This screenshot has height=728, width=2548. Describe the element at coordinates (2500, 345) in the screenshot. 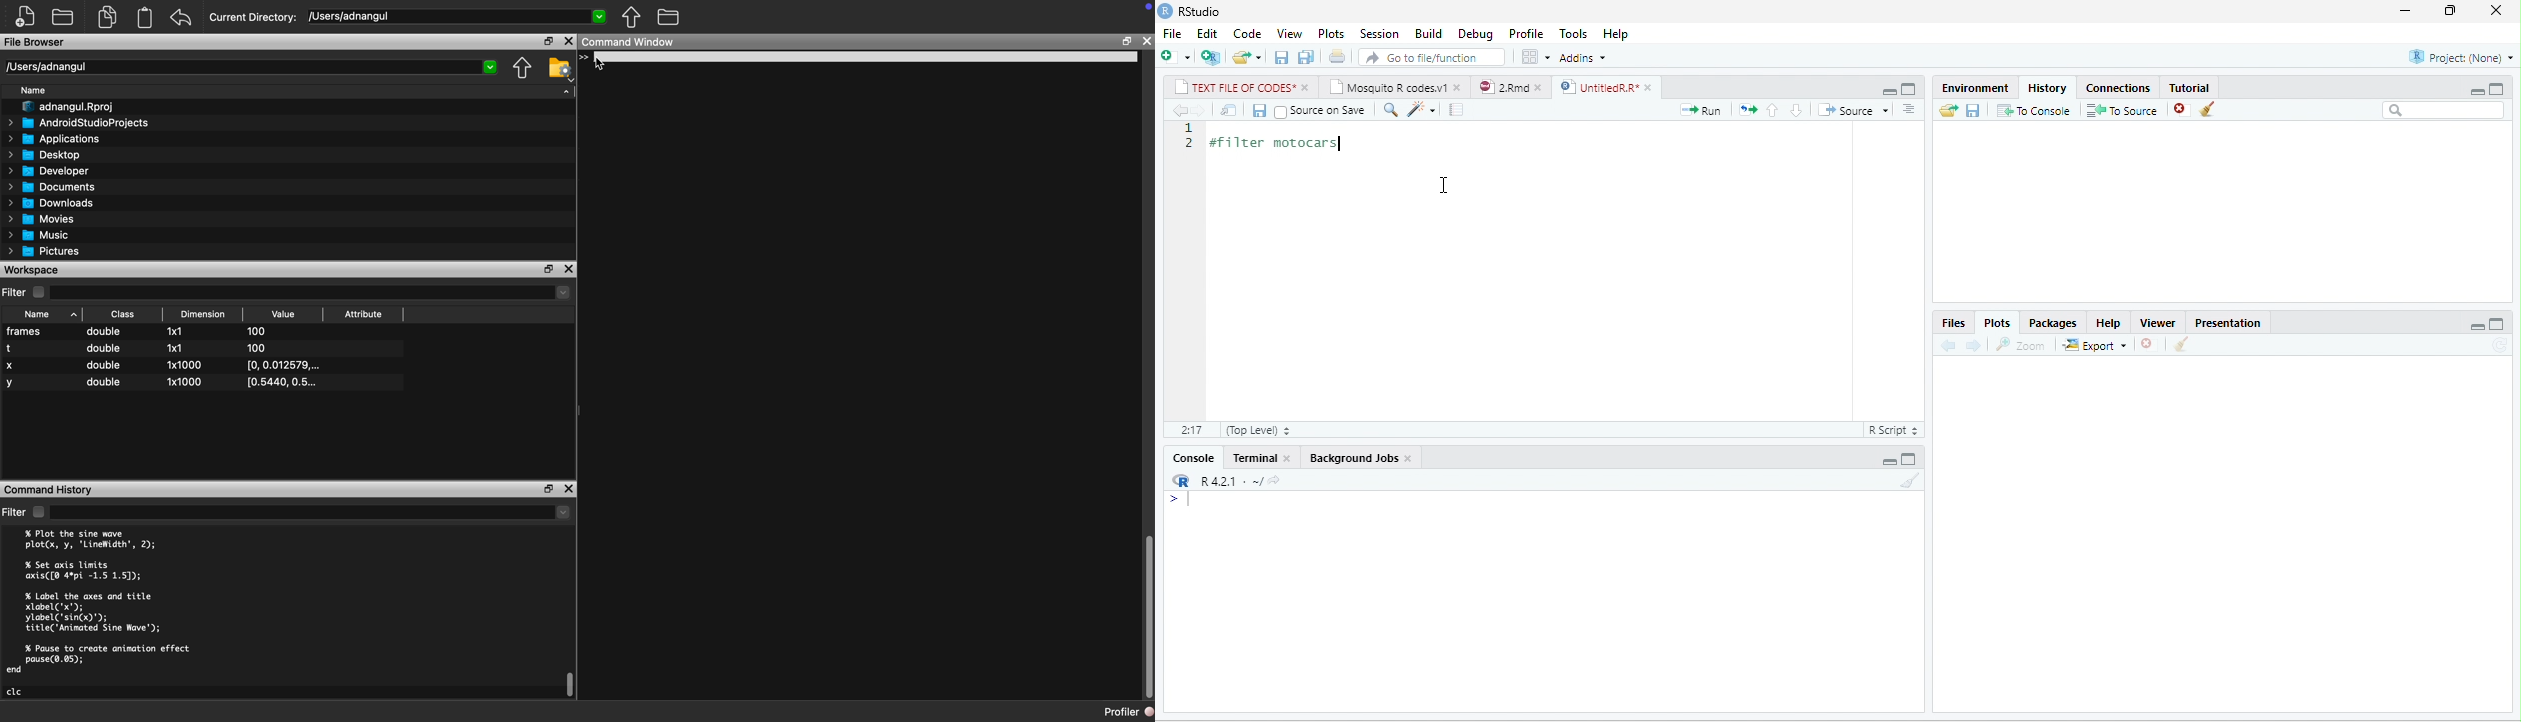

I see `refresh` at that location.